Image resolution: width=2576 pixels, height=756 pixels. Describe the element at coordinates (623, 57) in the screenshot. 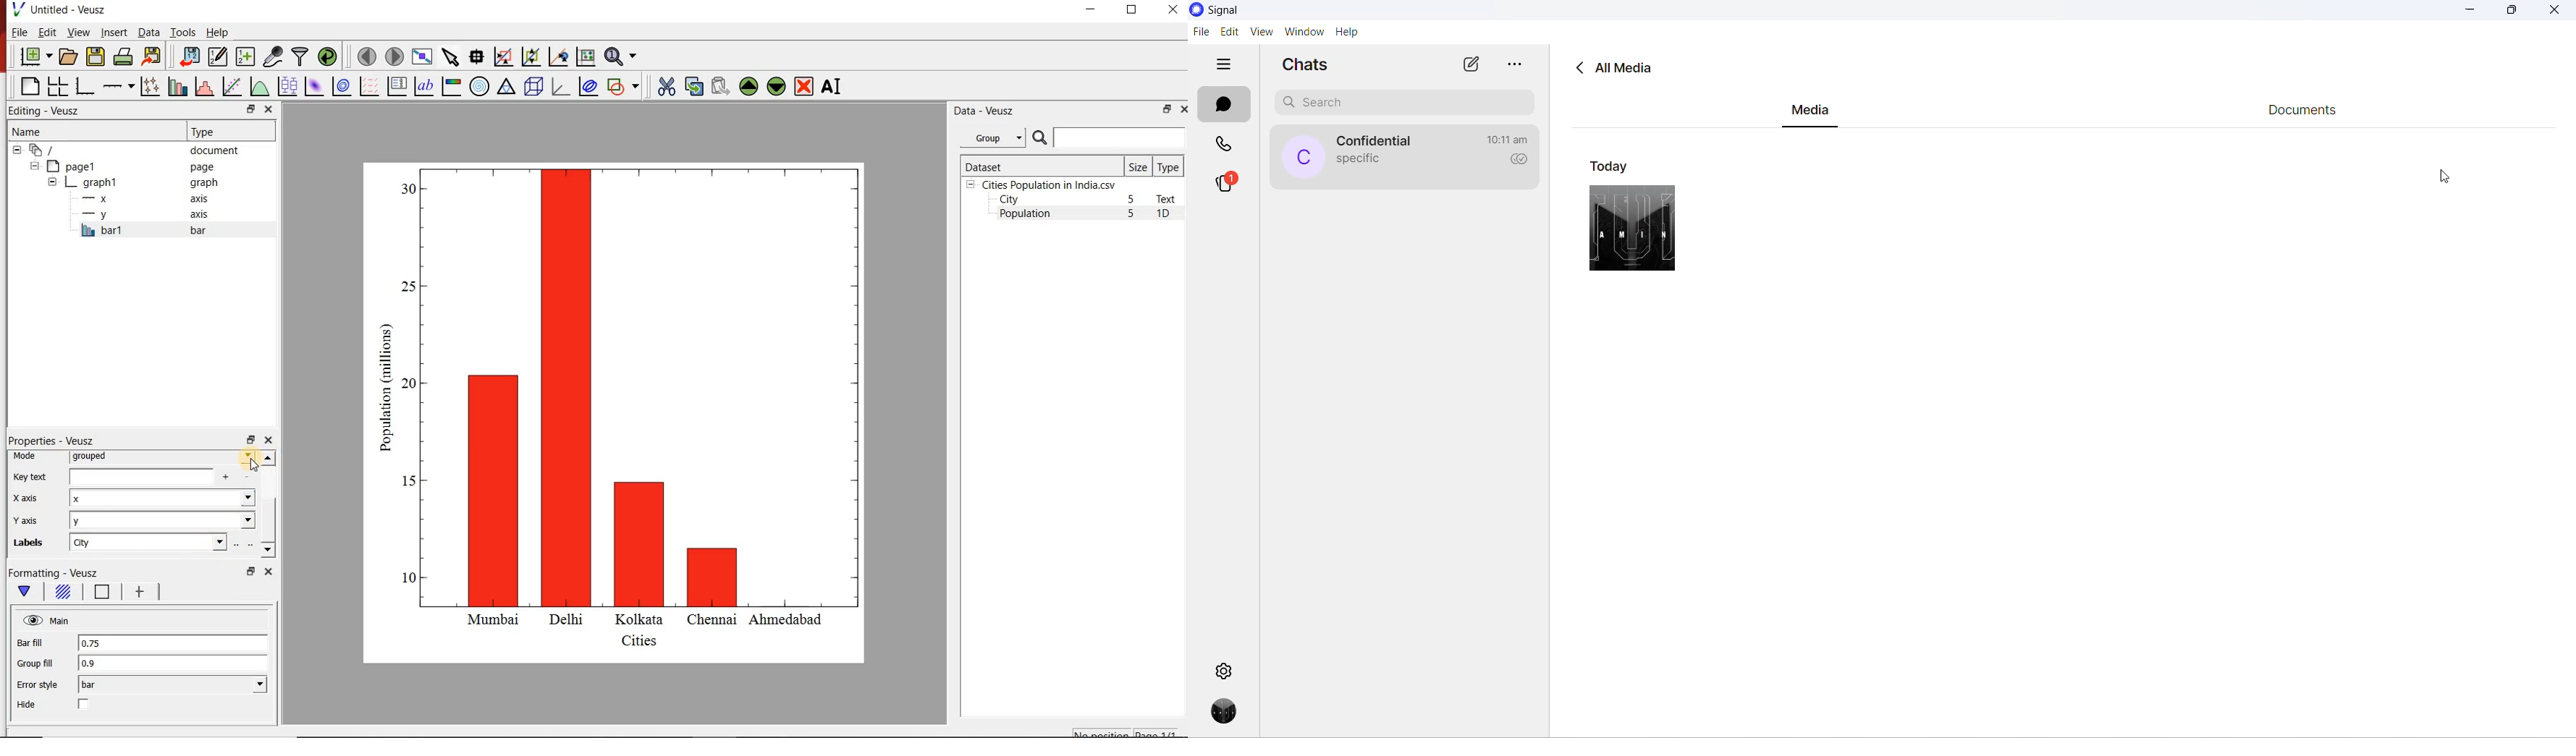

I see `zoom functions menu` at that location.